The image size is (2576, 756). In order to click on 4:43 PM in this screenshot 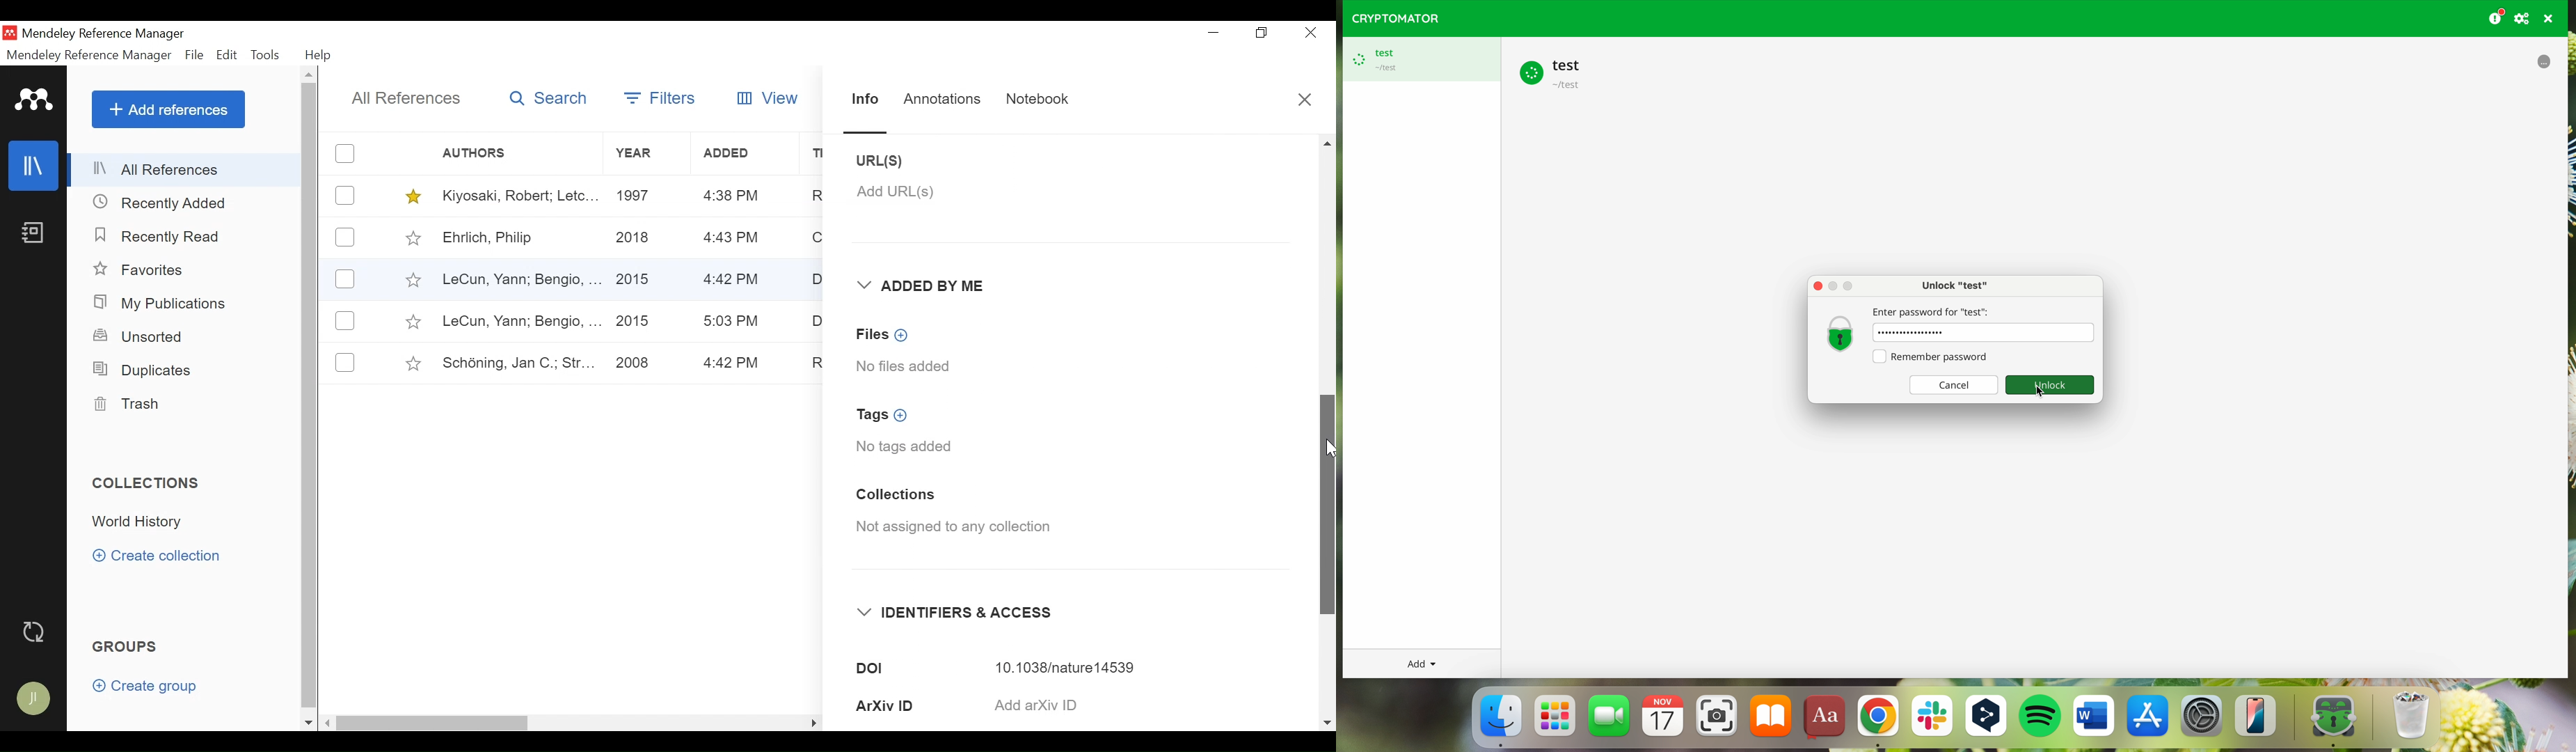, I will do `click(731, 196)`.